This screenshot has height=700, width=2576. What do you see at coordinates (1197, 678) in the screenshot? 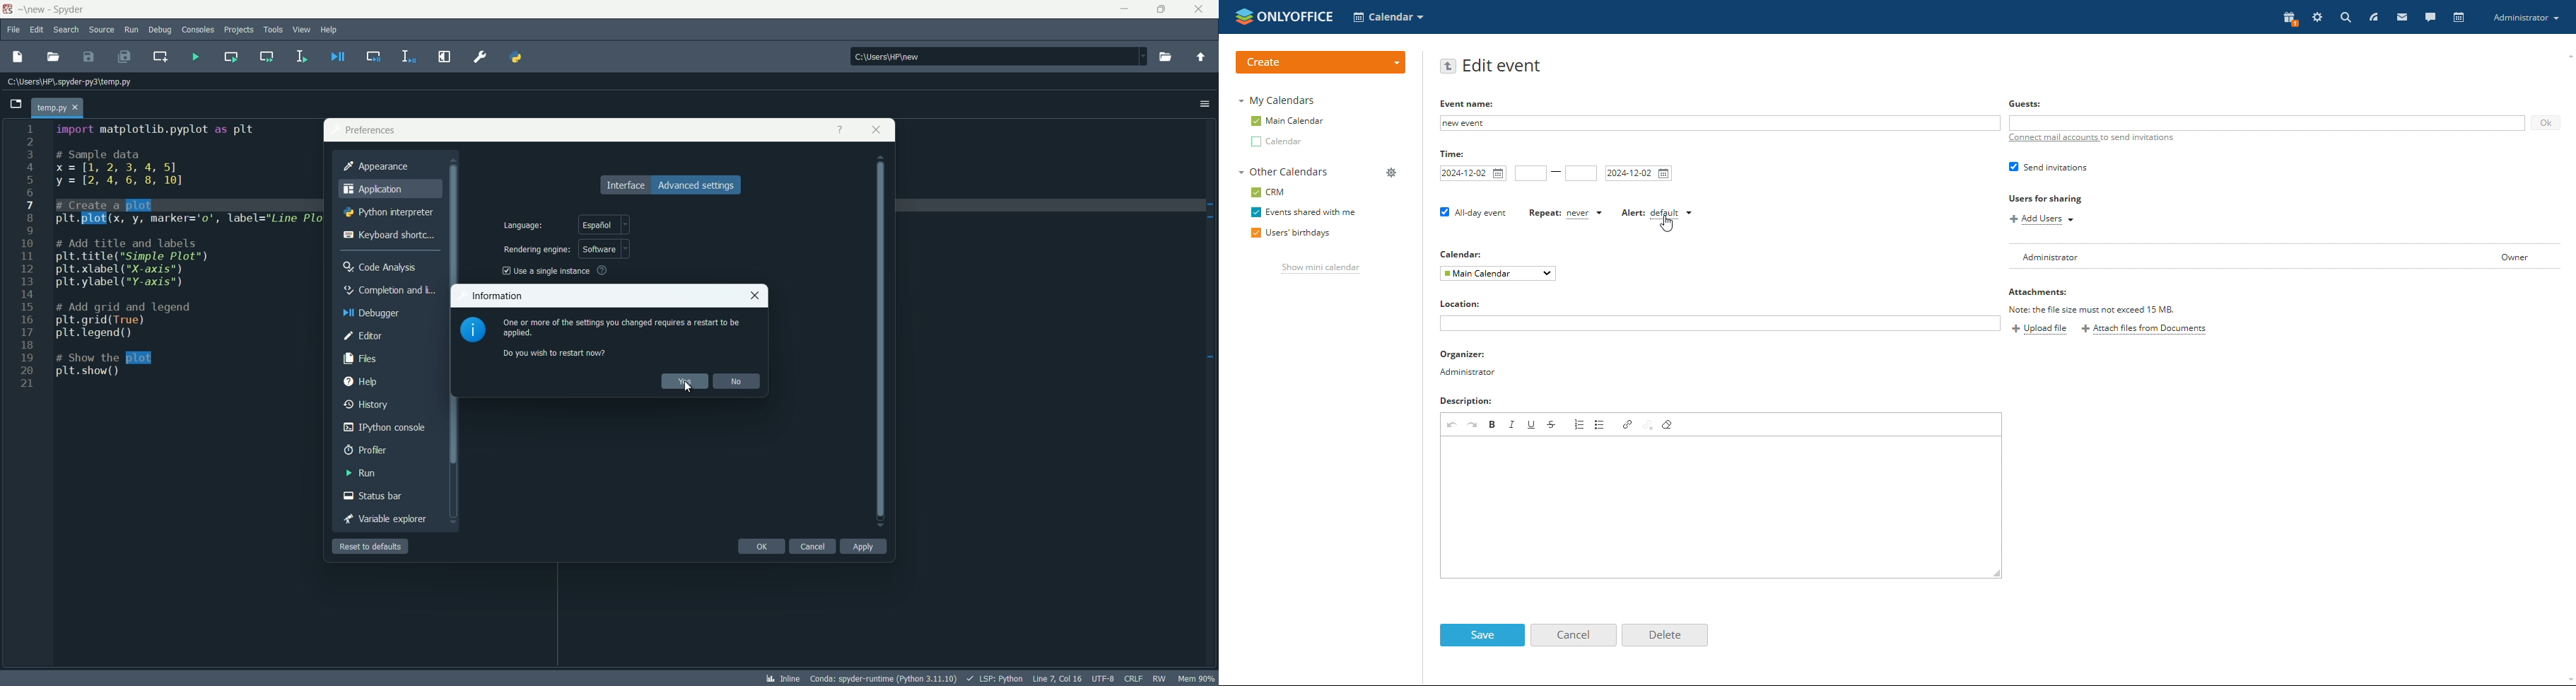
I see `memory usage` at bounding box center [1197, 678].